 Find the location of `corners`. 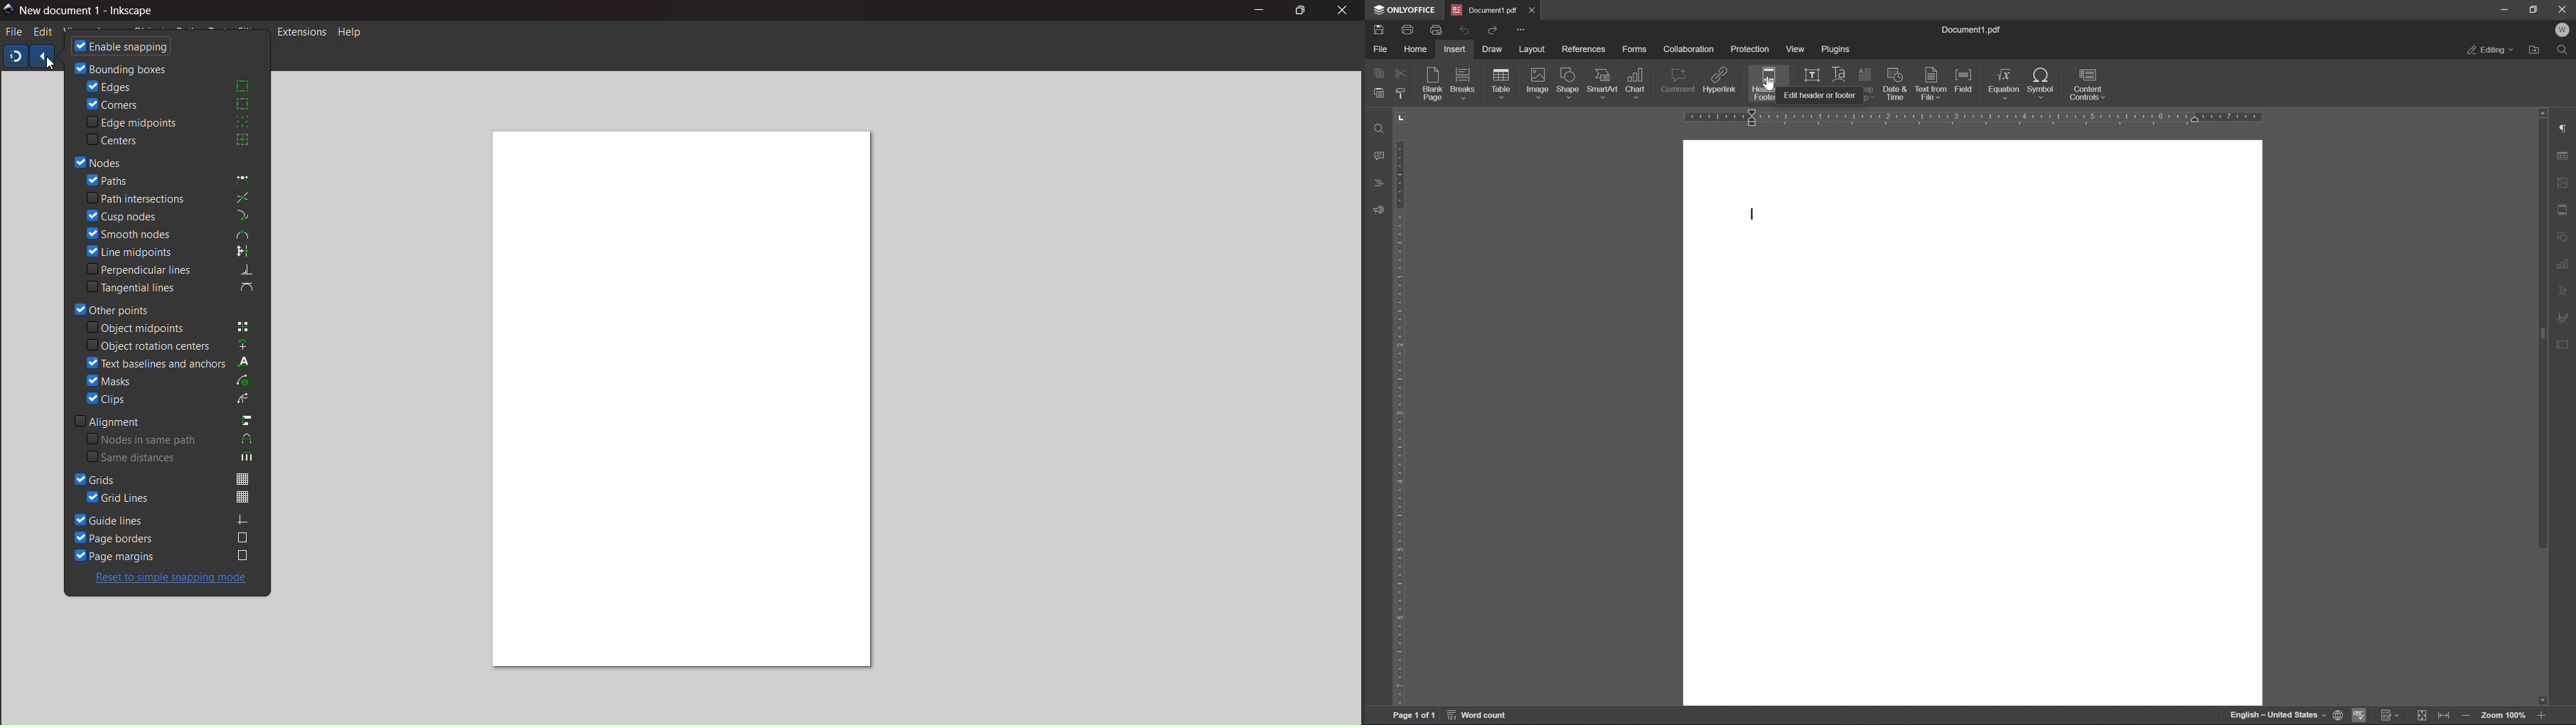

corners is located at coordinates (176, 105).